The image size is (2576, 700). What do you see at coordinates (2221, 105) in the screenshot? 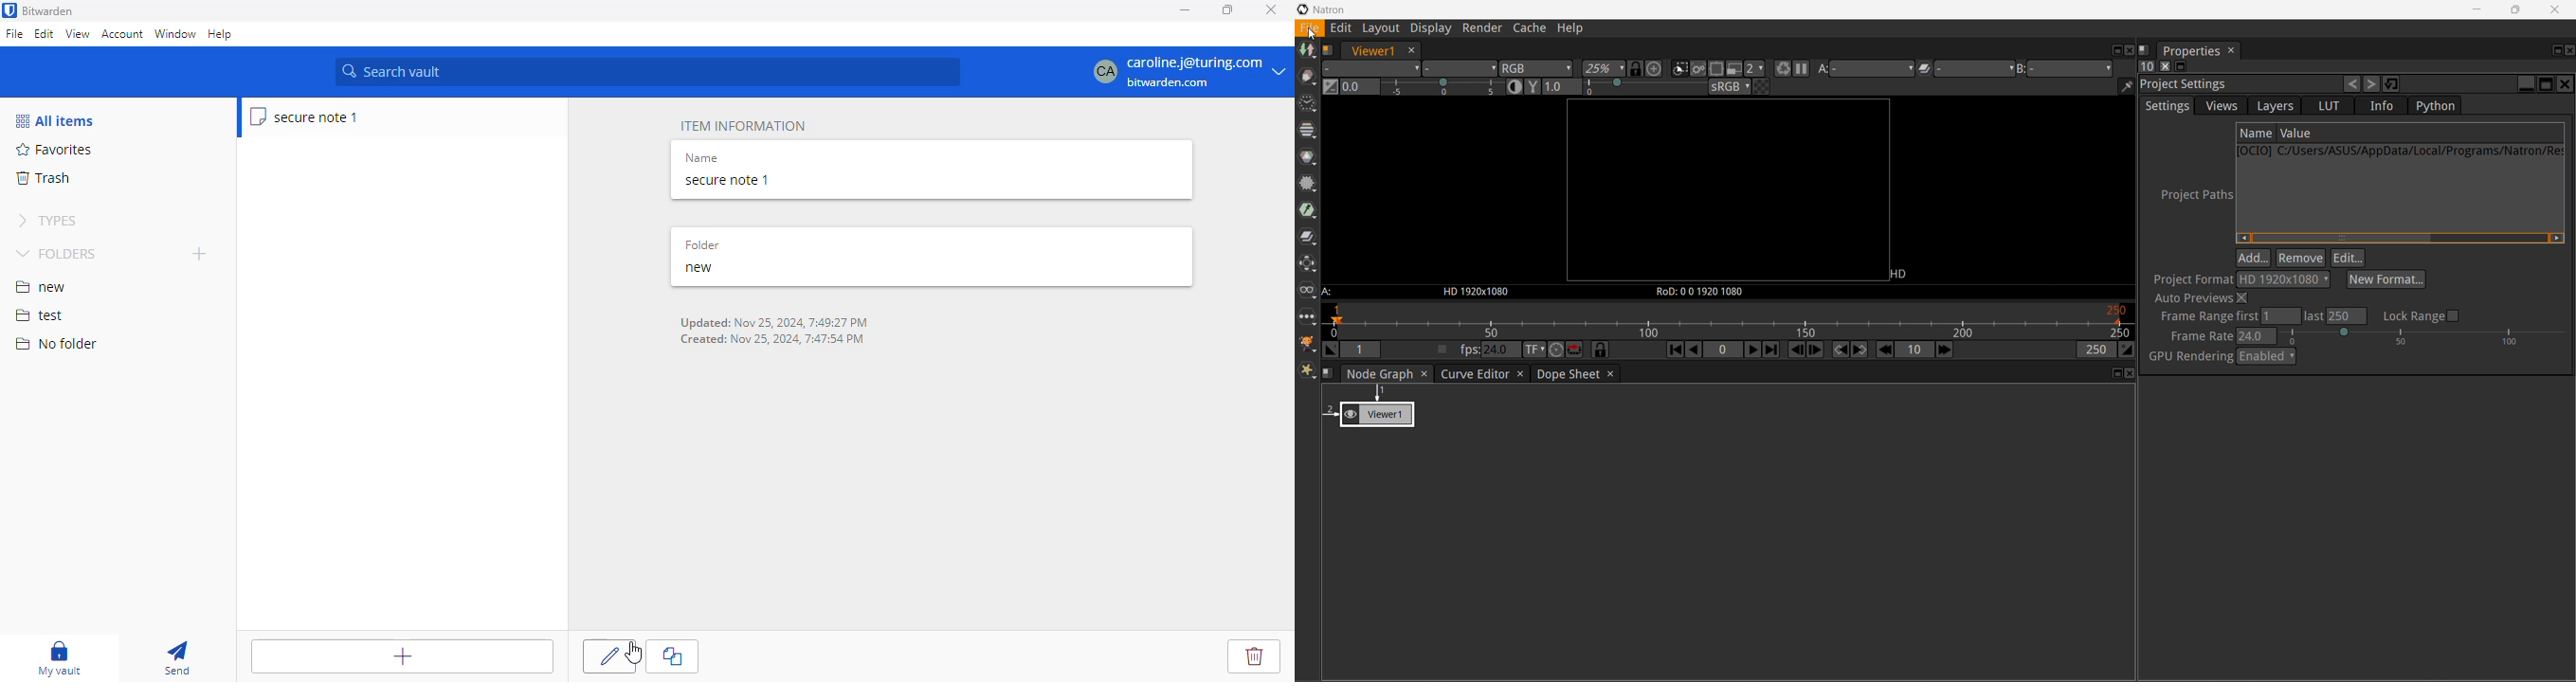
I see `` at bounding box center [2221, 105].